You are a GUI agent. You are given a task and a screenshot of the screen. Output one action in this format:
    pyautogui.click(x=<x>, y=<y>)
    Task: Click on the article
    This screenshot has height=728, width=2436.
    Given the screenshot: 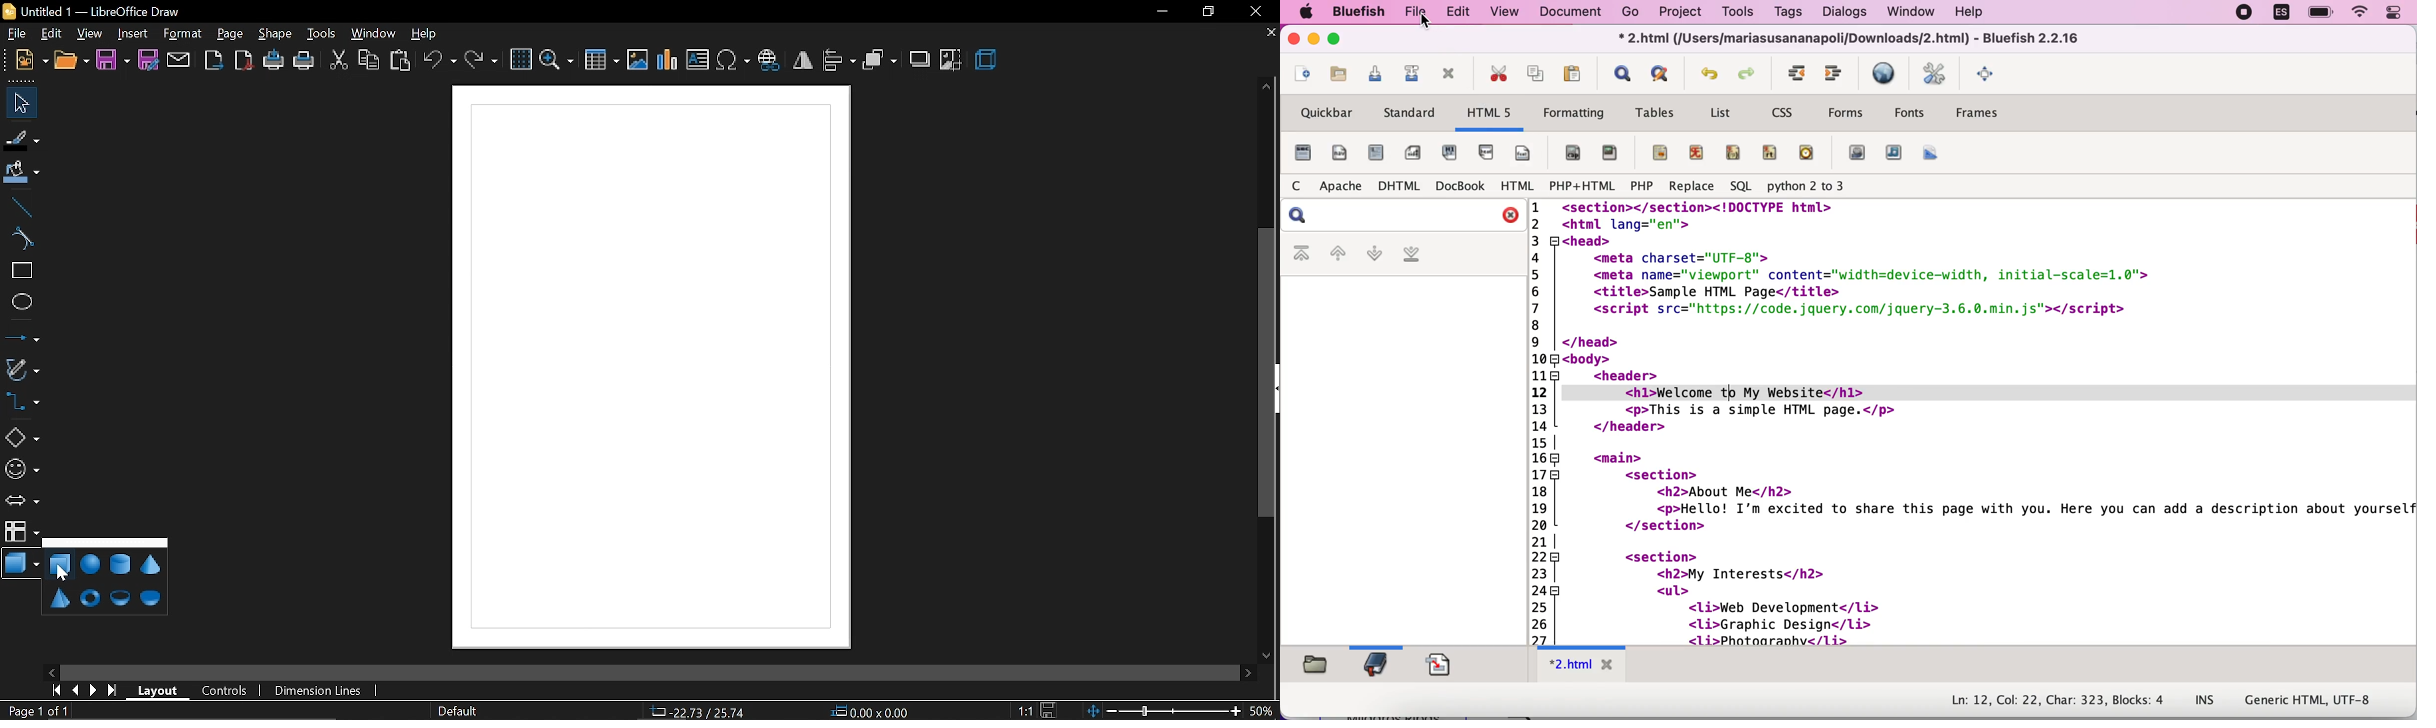 What is the action you would take?
    pyautogui.click(x=1375, y=154)
    